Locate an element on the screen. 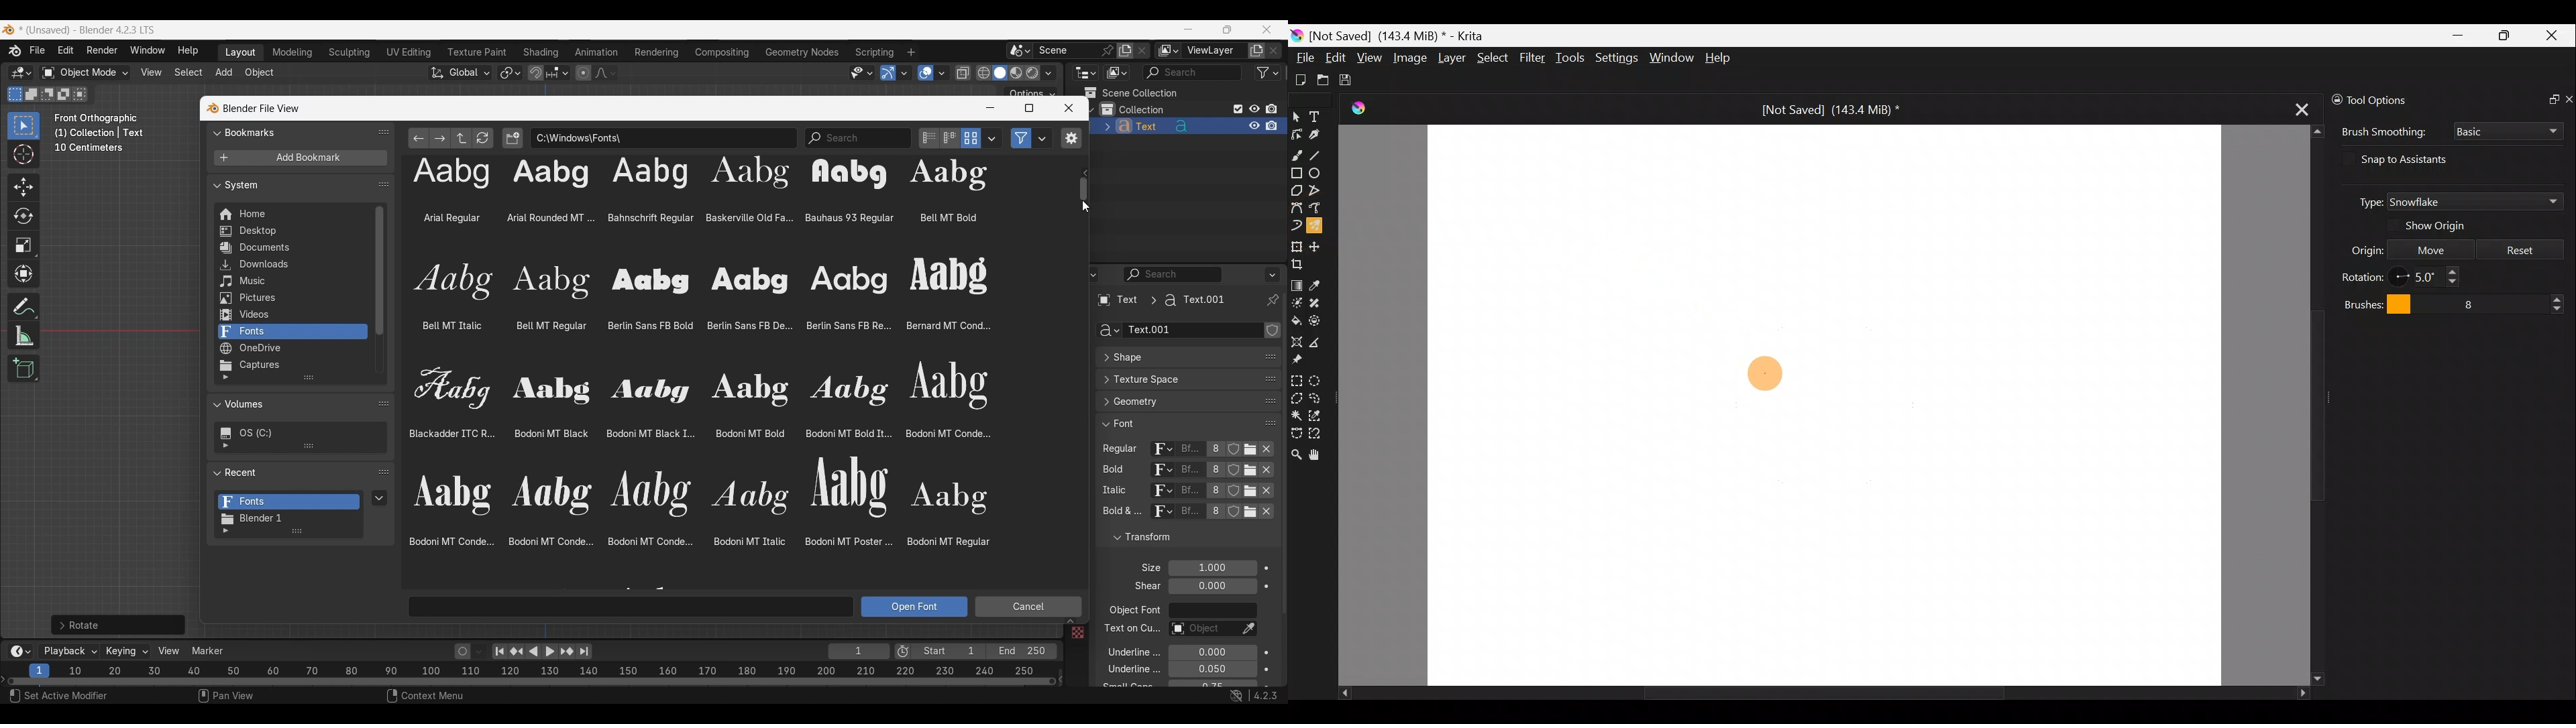 The width and height of the screenshot is (2576, 728). 8 is located at coordinates (2500, 302).